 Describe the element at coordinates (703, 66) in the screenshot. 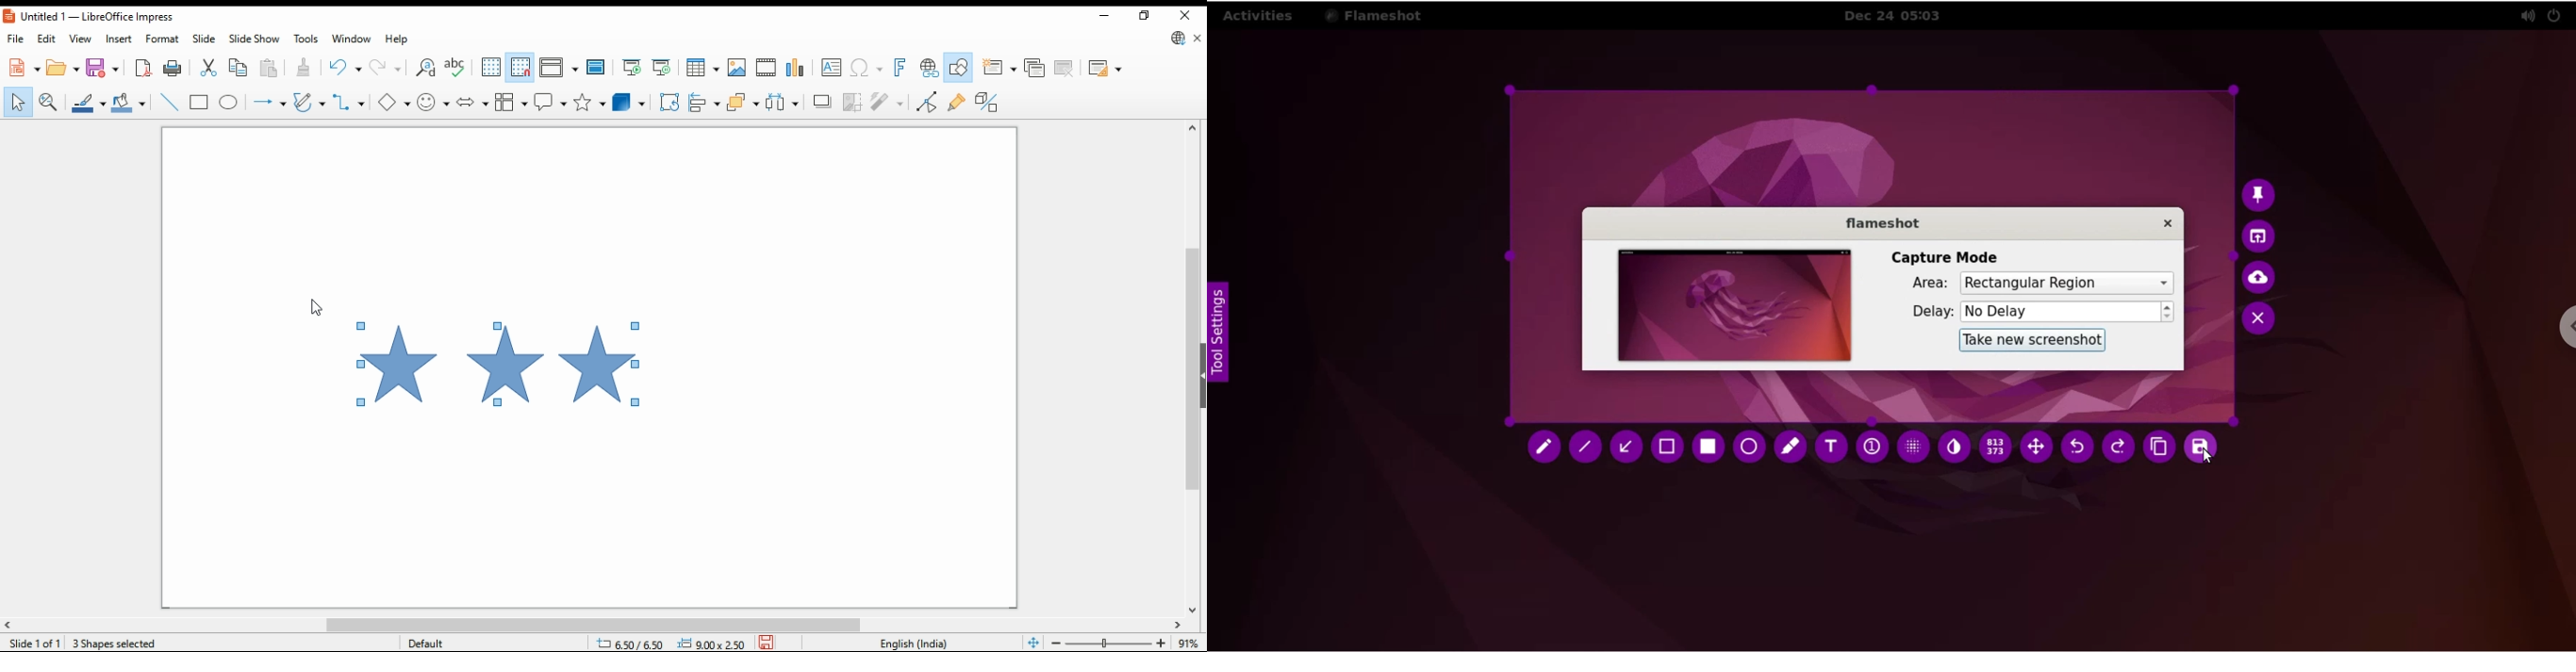

I see `insert tables` at that location.